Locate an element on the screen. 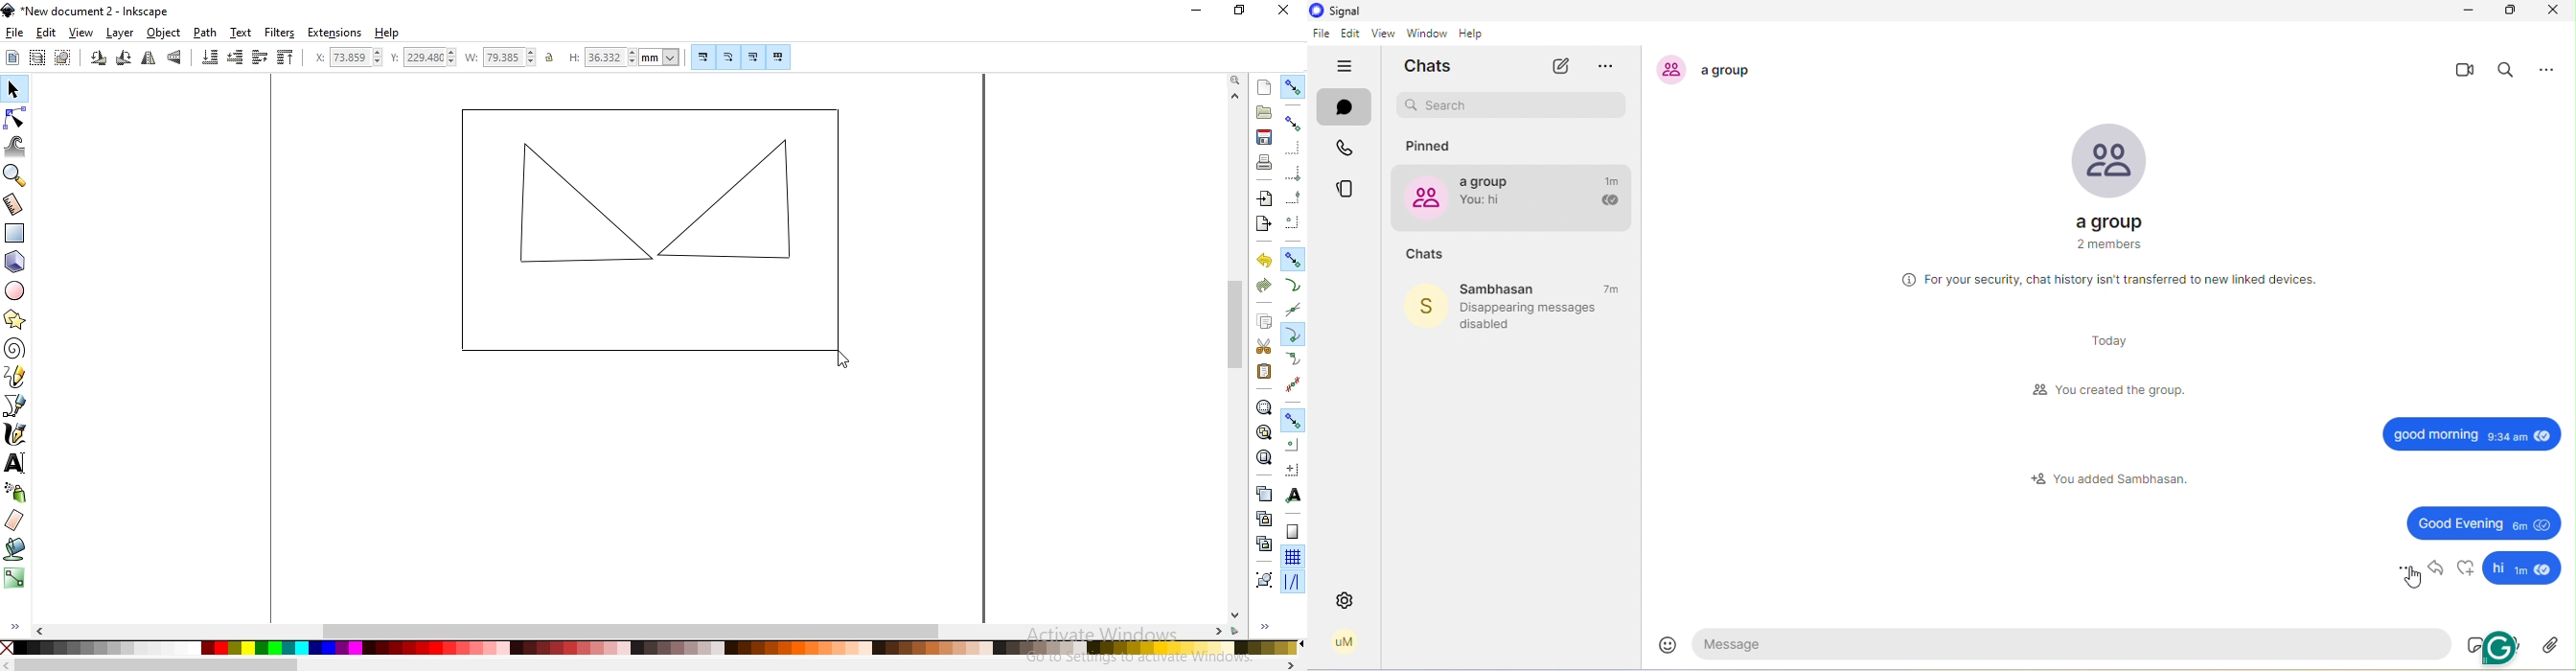 Image resolution: width=2576 pixels, height=672 pixels. objects is located at coordinates (166, 33).